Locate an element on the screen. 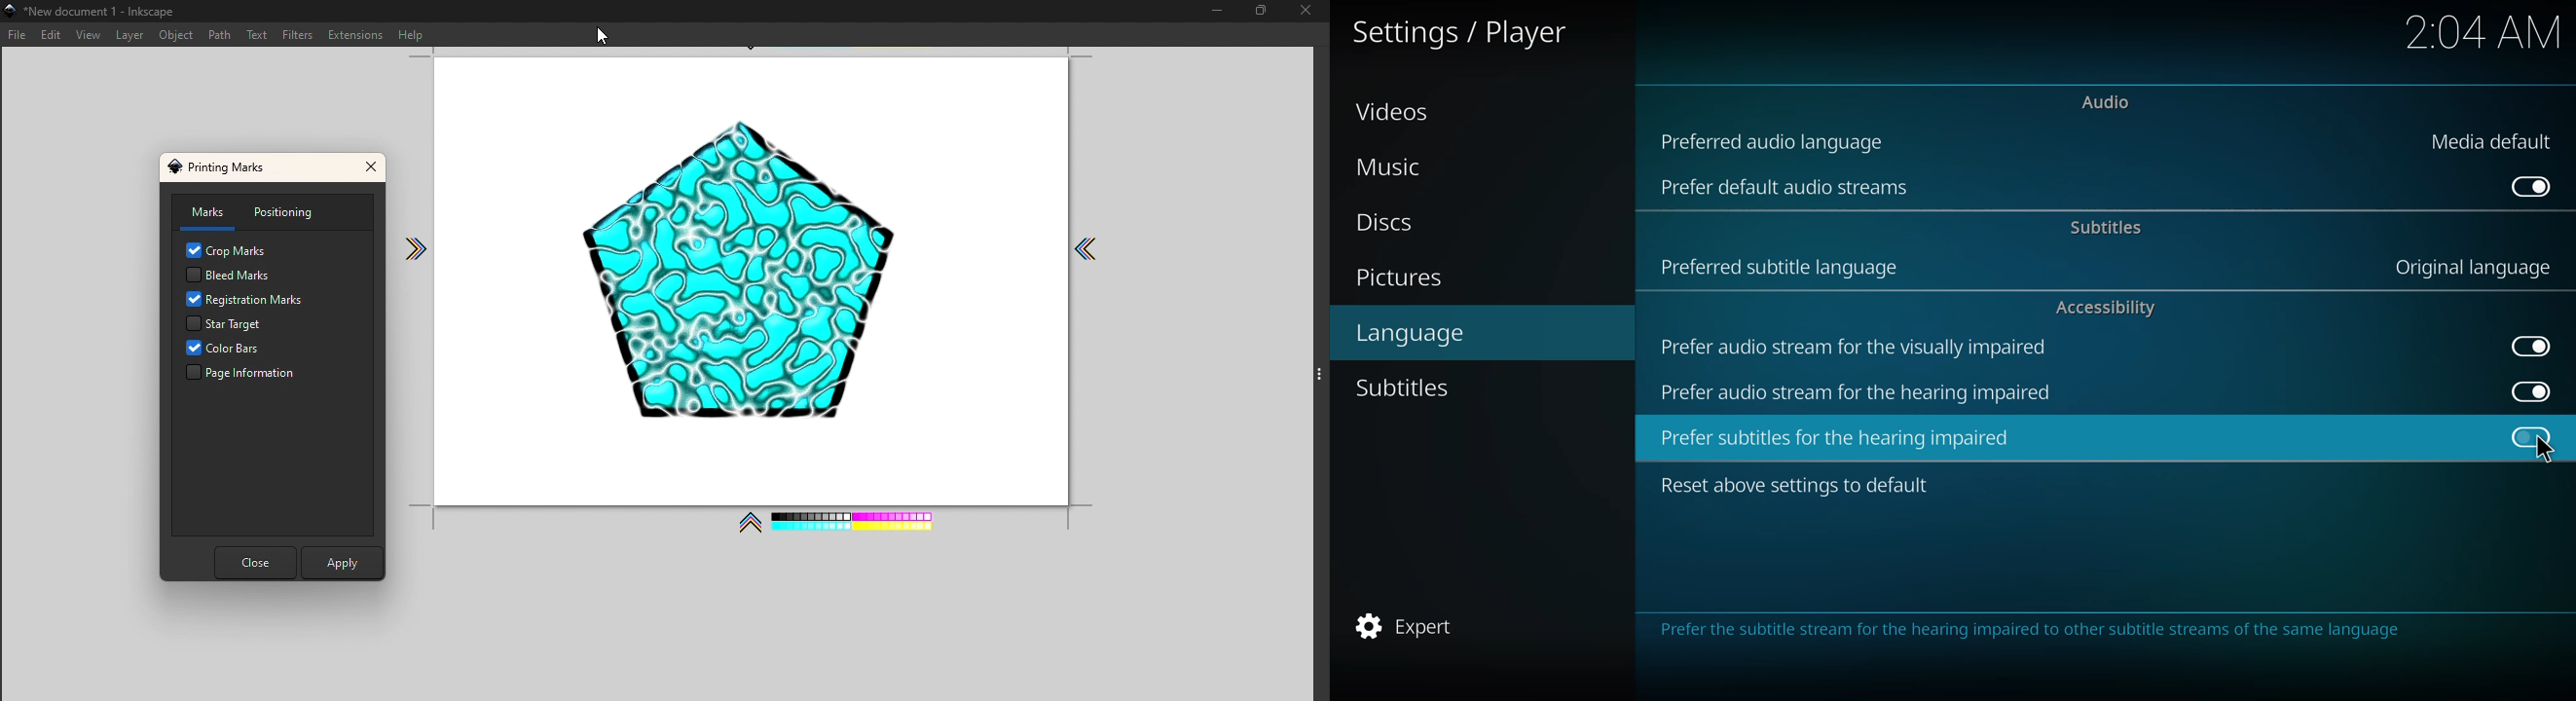 The width and height of the screenshot is (2576, 728). Canvas is located at coordinates (775, 299).